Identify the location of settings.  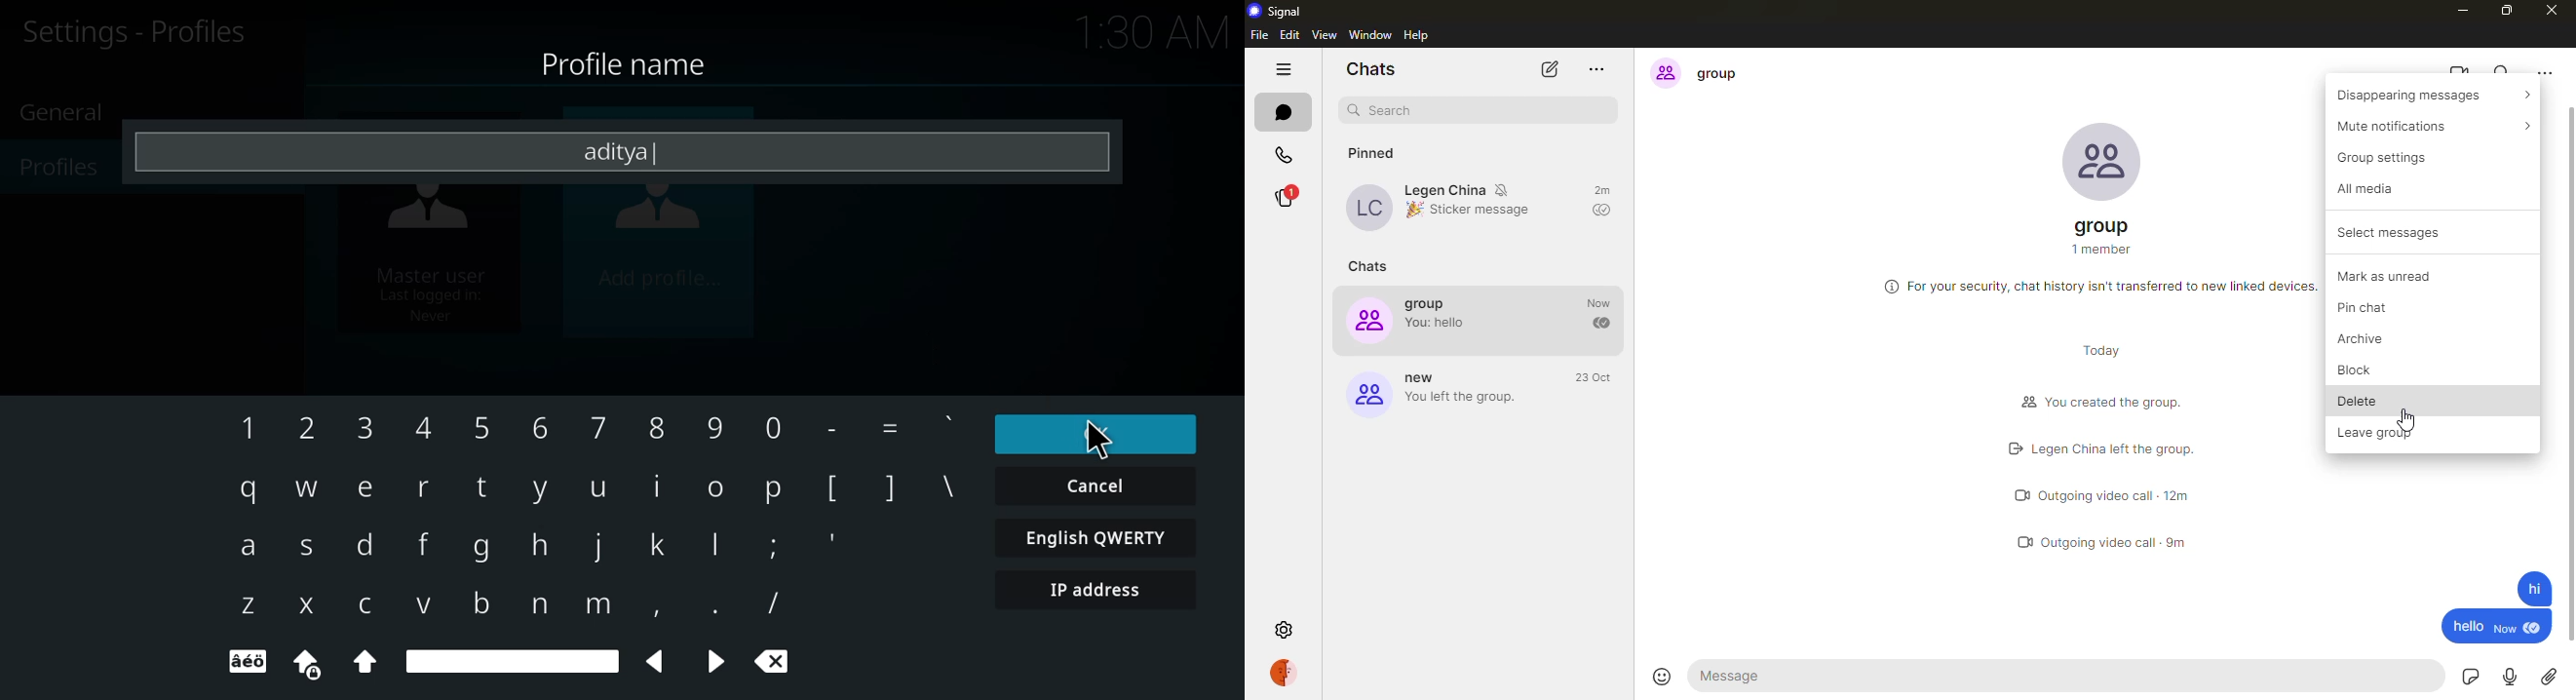
(1282, 628).